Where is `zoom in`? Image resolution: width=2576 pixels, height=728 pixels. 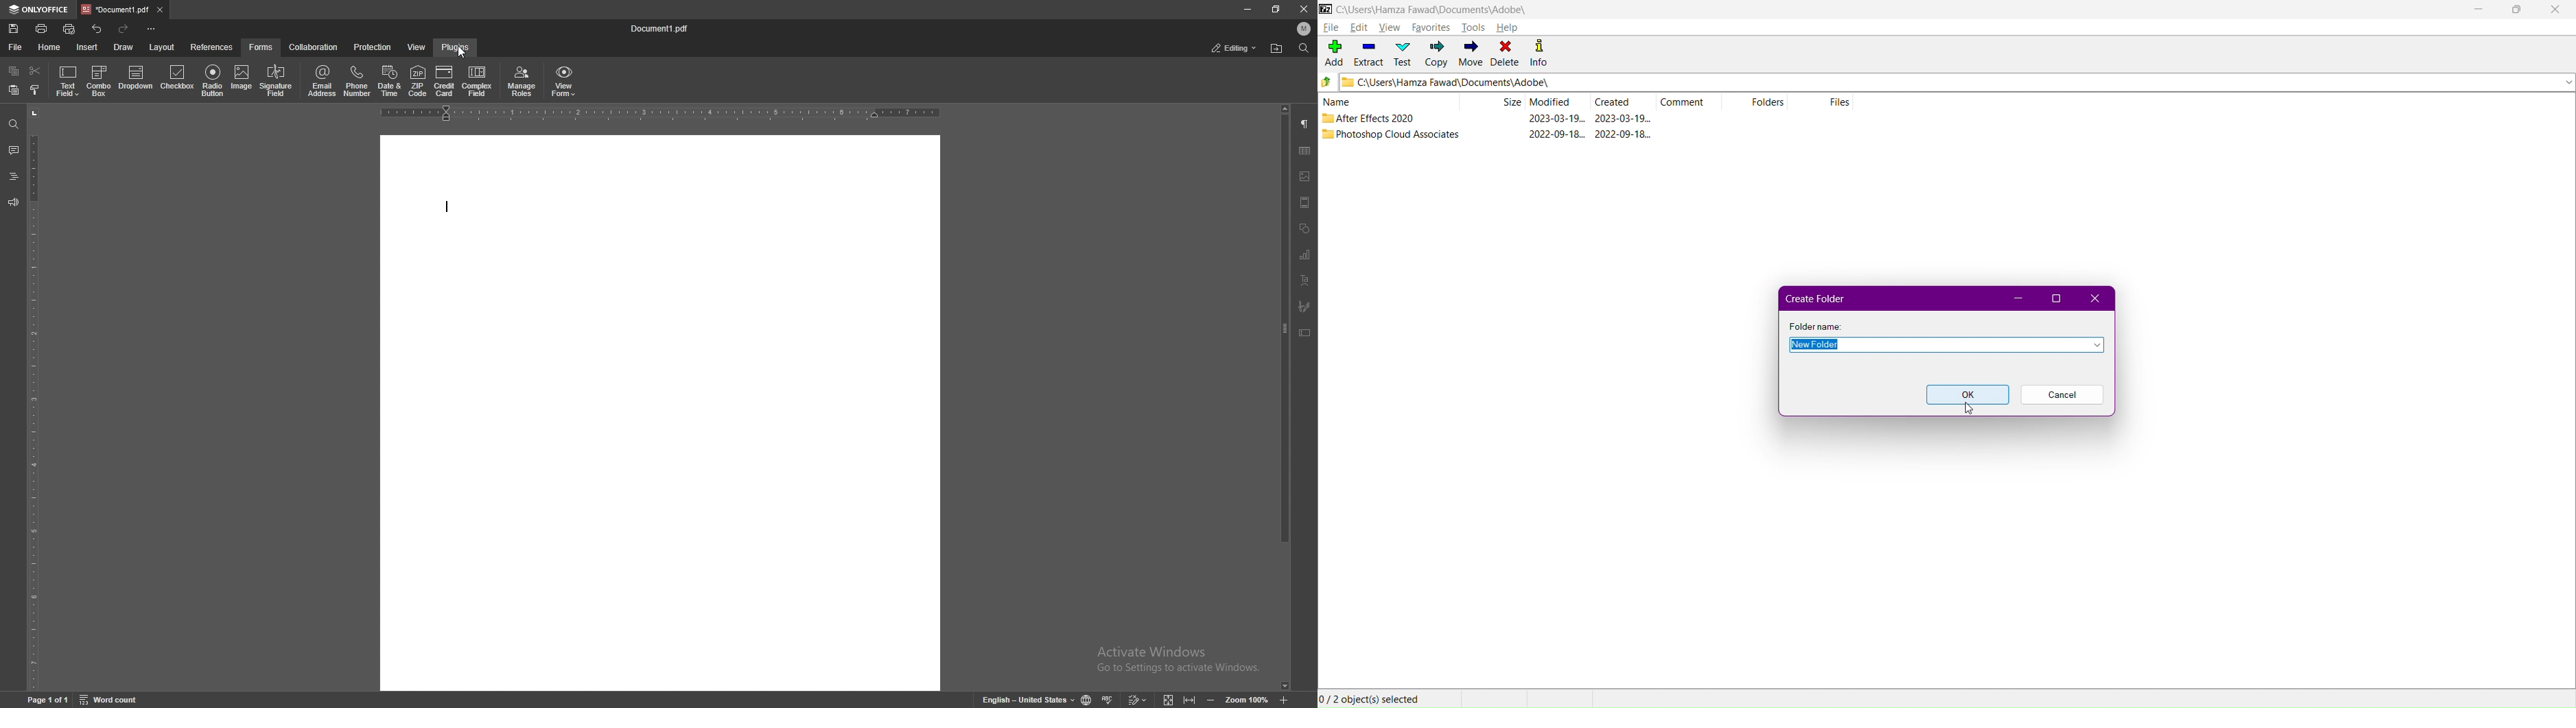 zoom in is located at coordinates (1284, 700).